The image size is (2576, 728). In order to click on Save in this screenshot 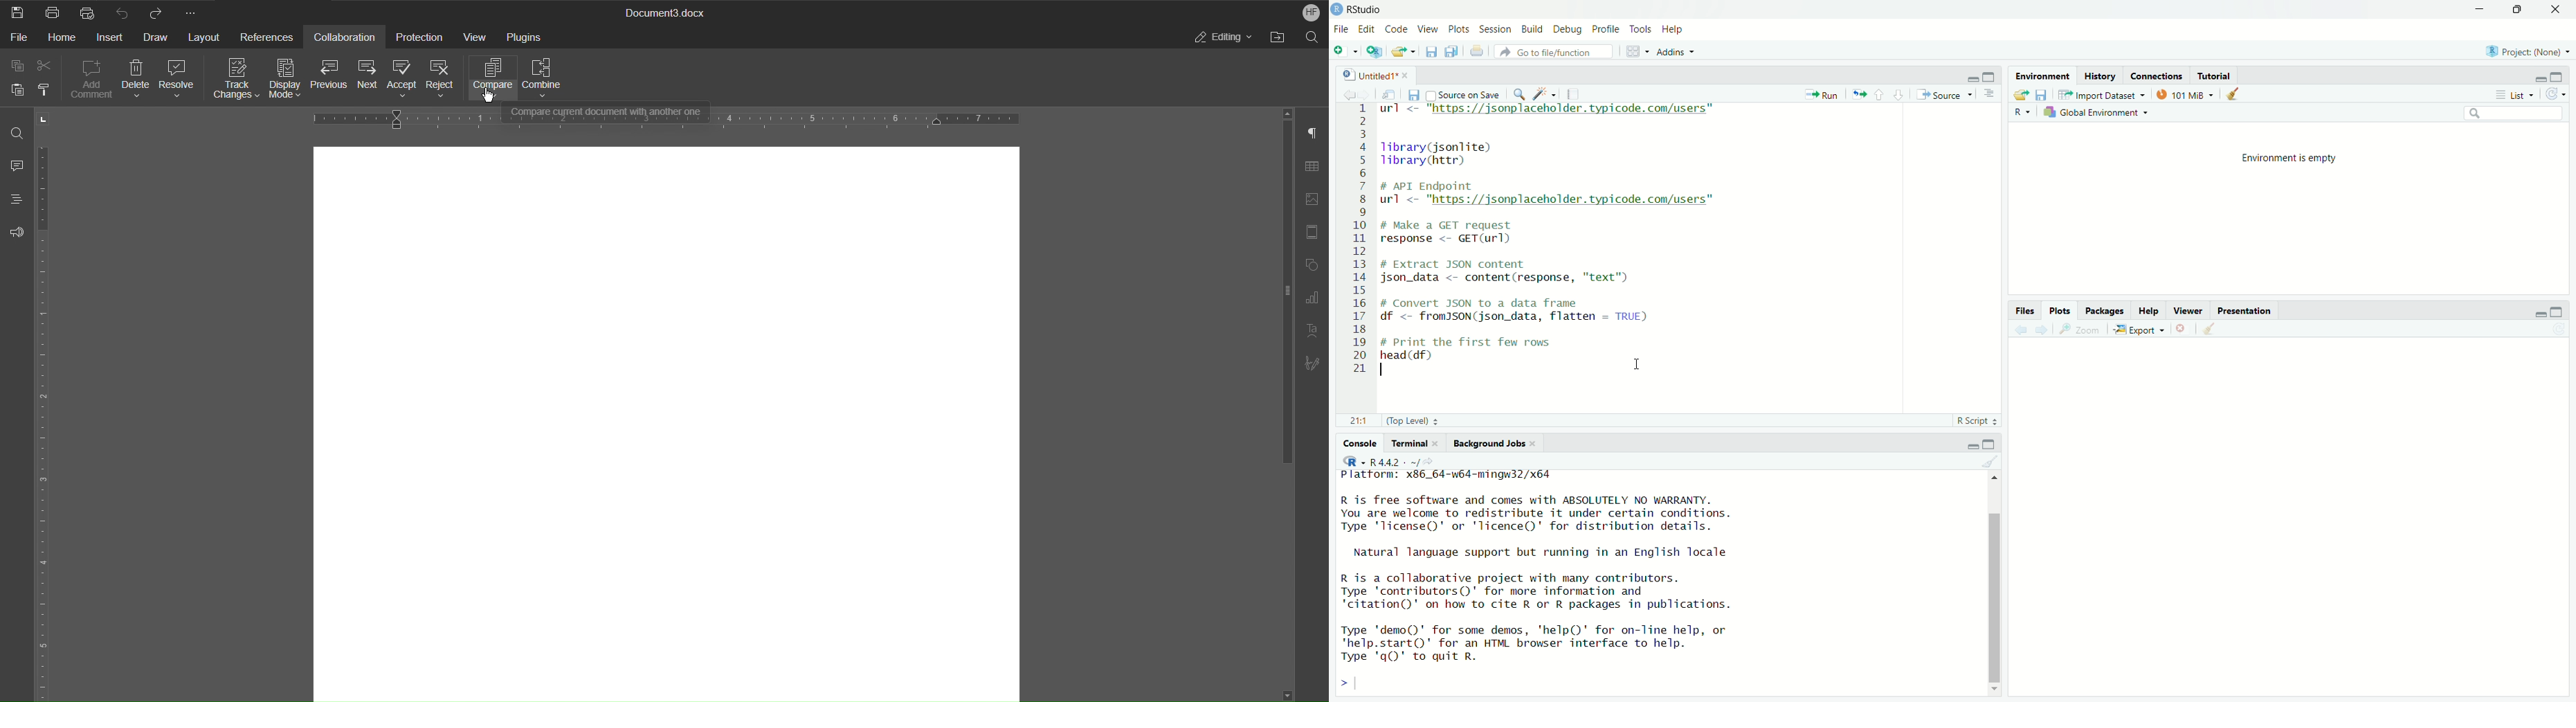, I will do `click(1413, 96)`.